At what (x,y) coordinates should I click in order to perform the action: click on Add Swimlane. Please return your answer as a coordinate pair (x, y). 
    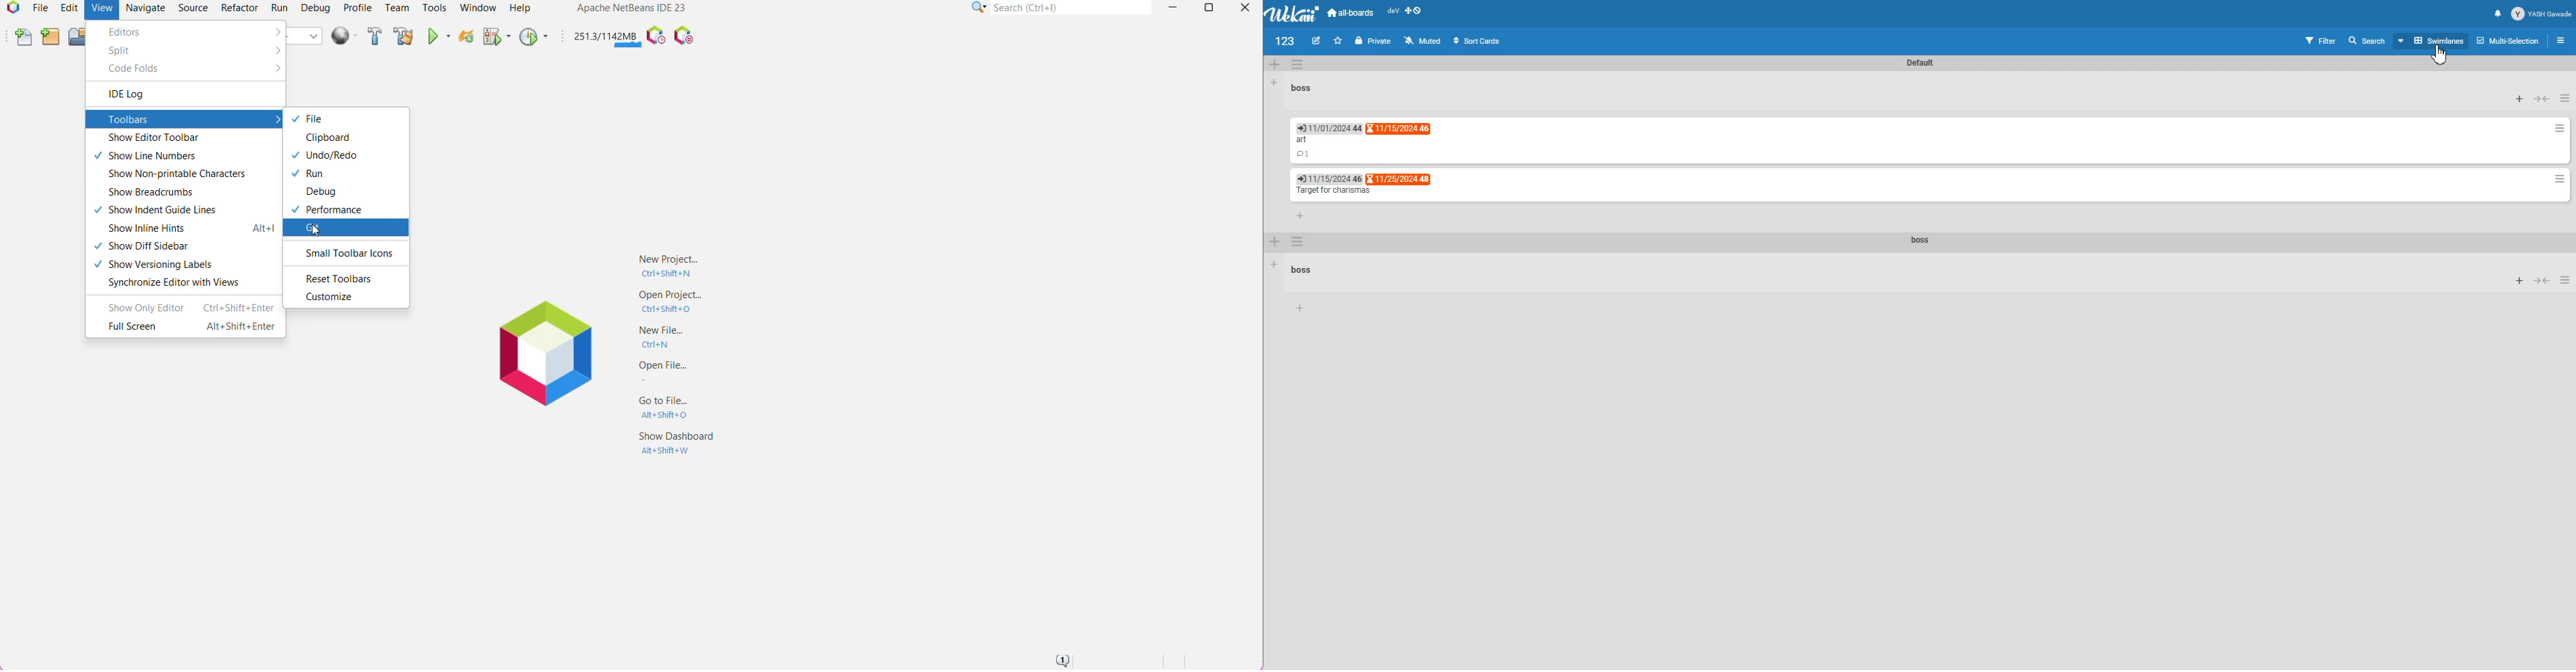
    Looking at the image, I should click on (1275, 64).